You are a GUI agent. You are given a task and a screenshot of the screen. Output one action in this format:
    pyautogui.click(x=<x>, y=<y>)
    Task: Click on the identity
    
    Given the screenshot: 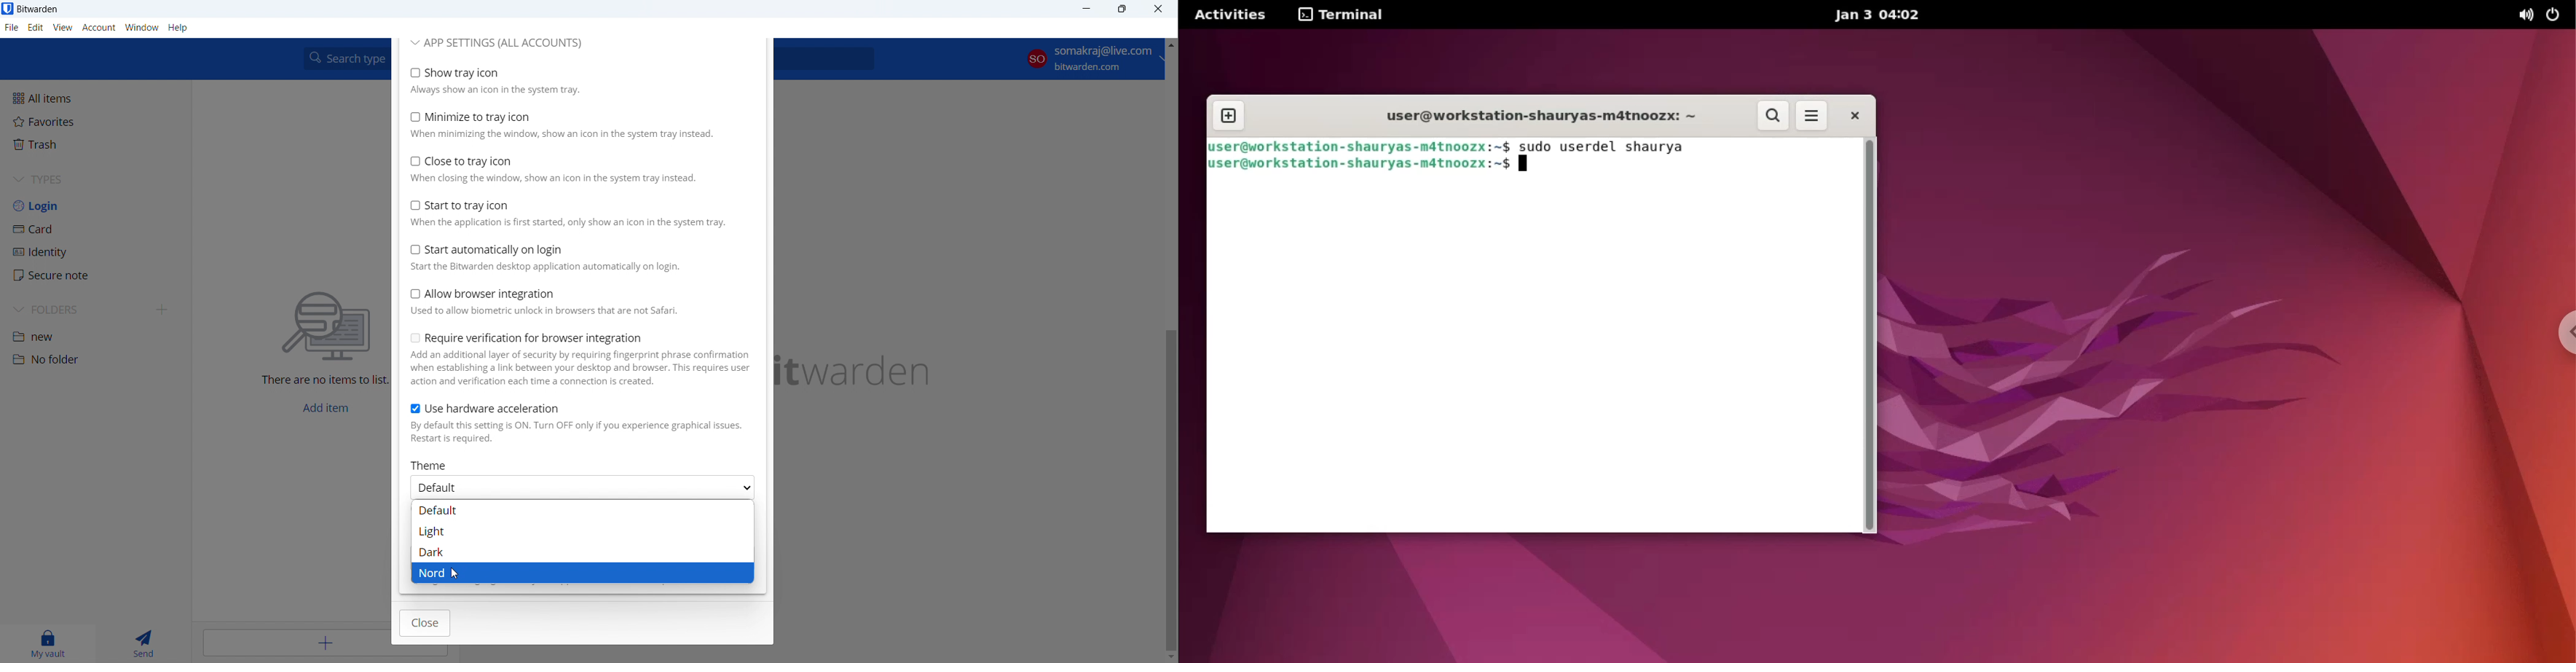 What is the action you would take?
    pyautogui.click(x=96, y=252)
    